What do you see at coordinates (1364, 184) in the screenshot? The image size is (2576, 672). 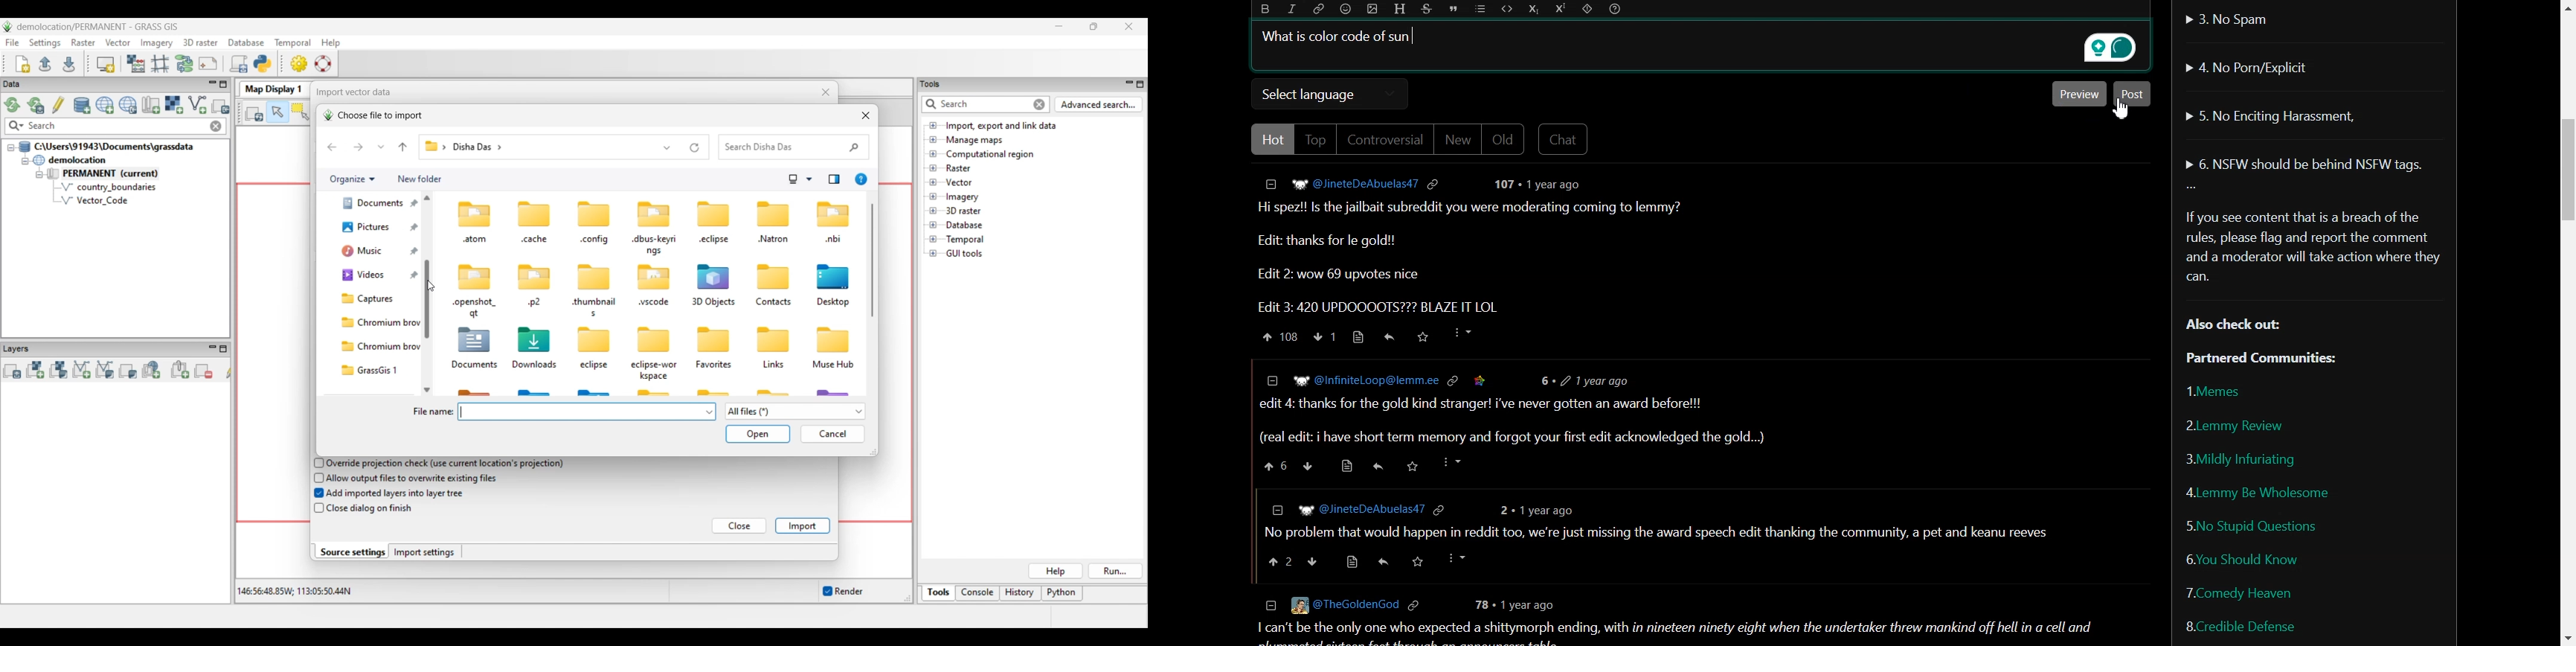 I see `Hyperlink` at bounding box center [1364, 184].